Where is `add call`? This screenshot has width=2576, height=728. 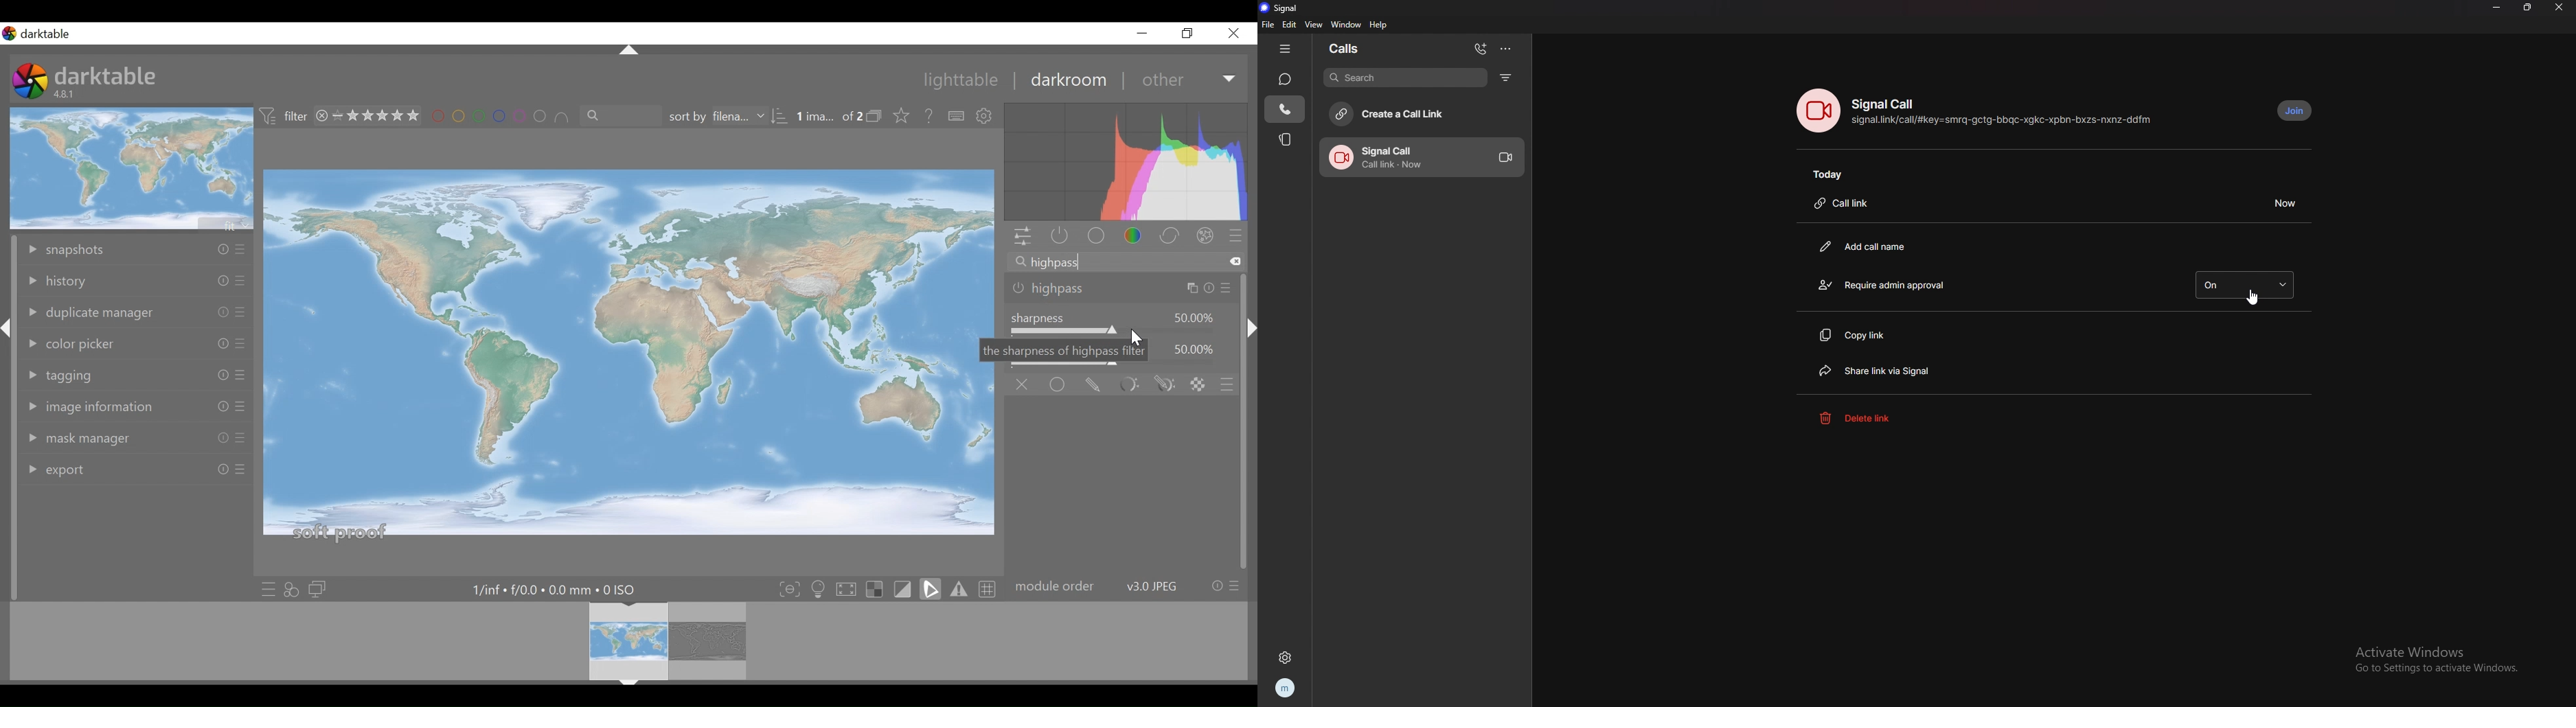
add call is located at coordinates (1481, 50).